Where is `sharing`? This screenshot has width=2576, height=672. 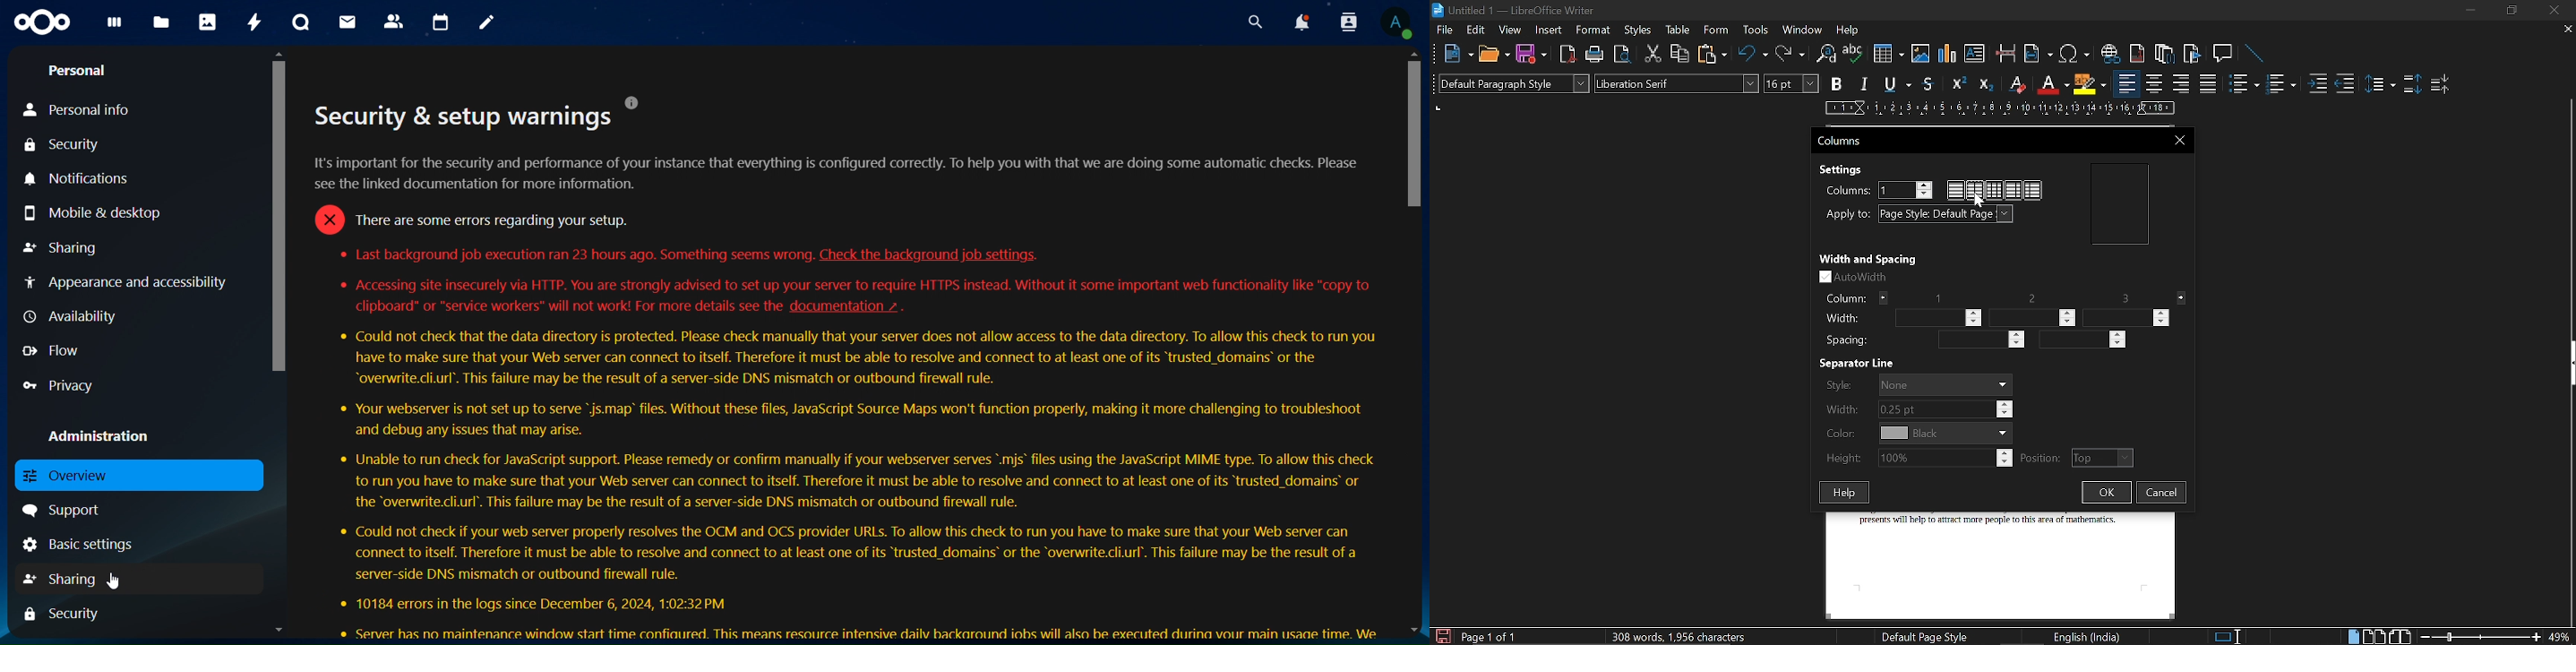
sharing is located at coordinates (63, 246).